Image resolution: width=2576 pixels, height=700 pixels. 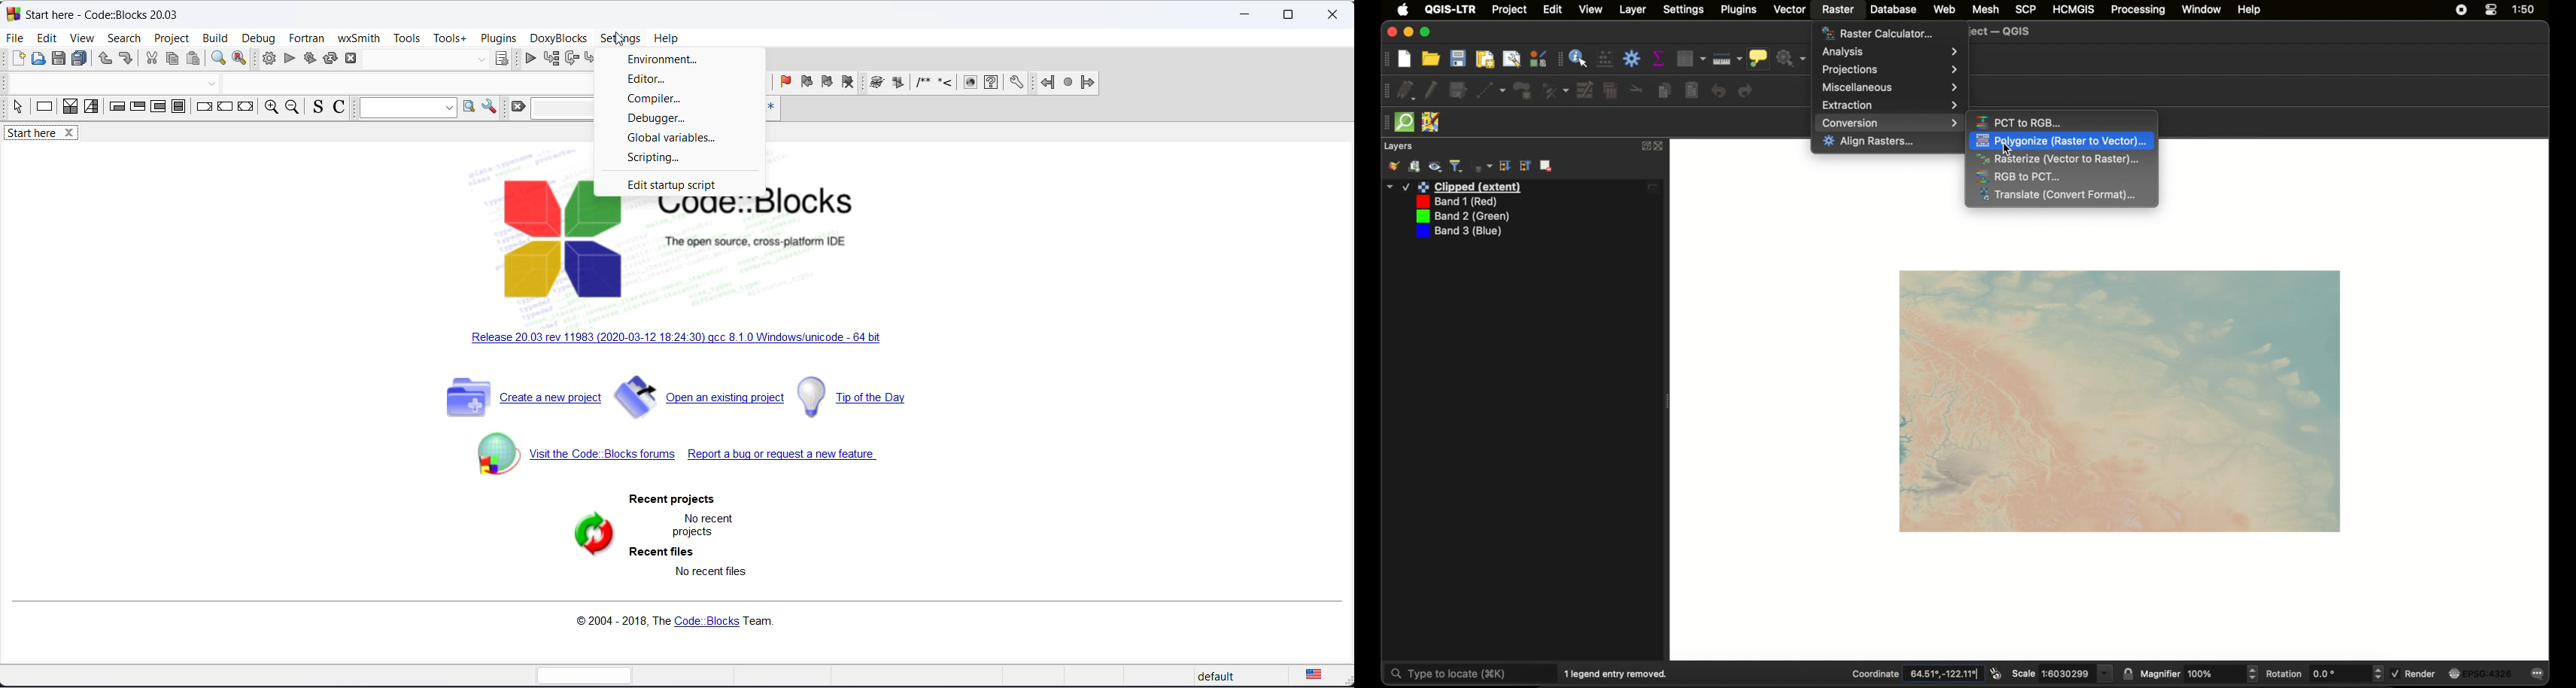 I want to click on resize, so click(x=1288, y=15).